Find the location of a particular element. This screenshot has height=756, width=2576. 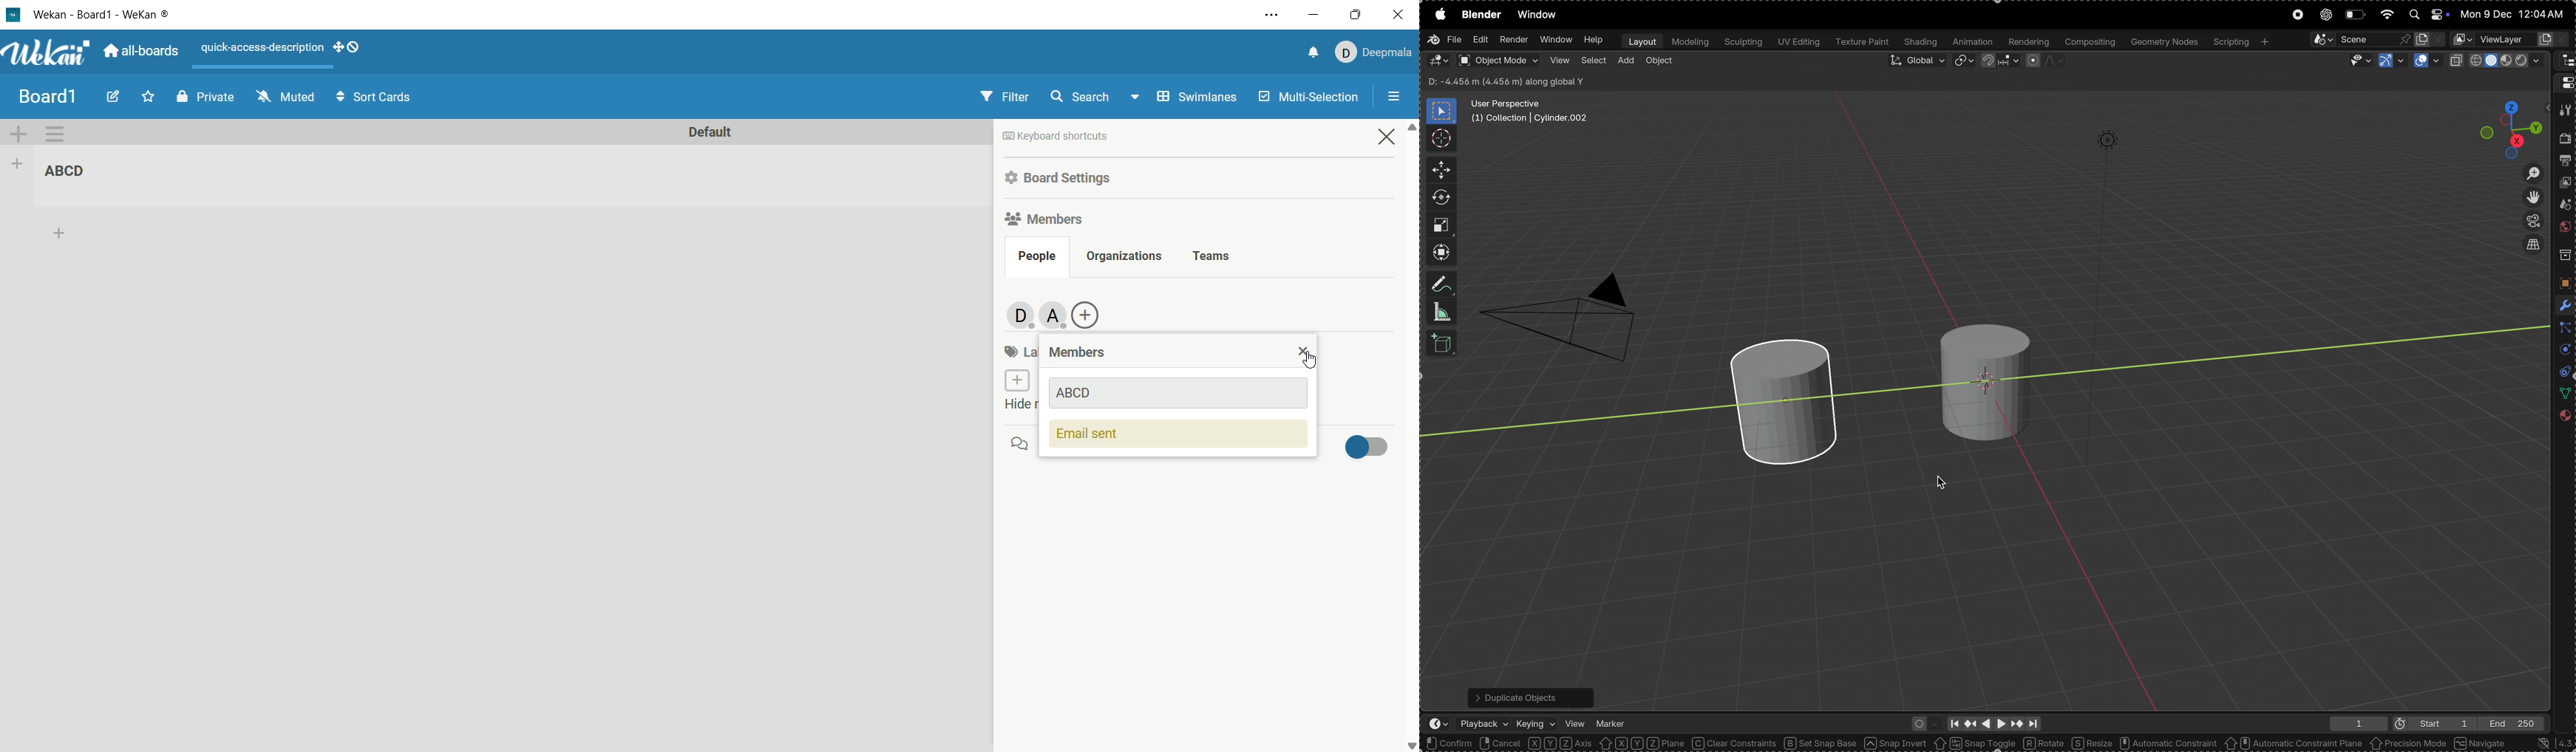

render is located at coordinates (2565, 141).